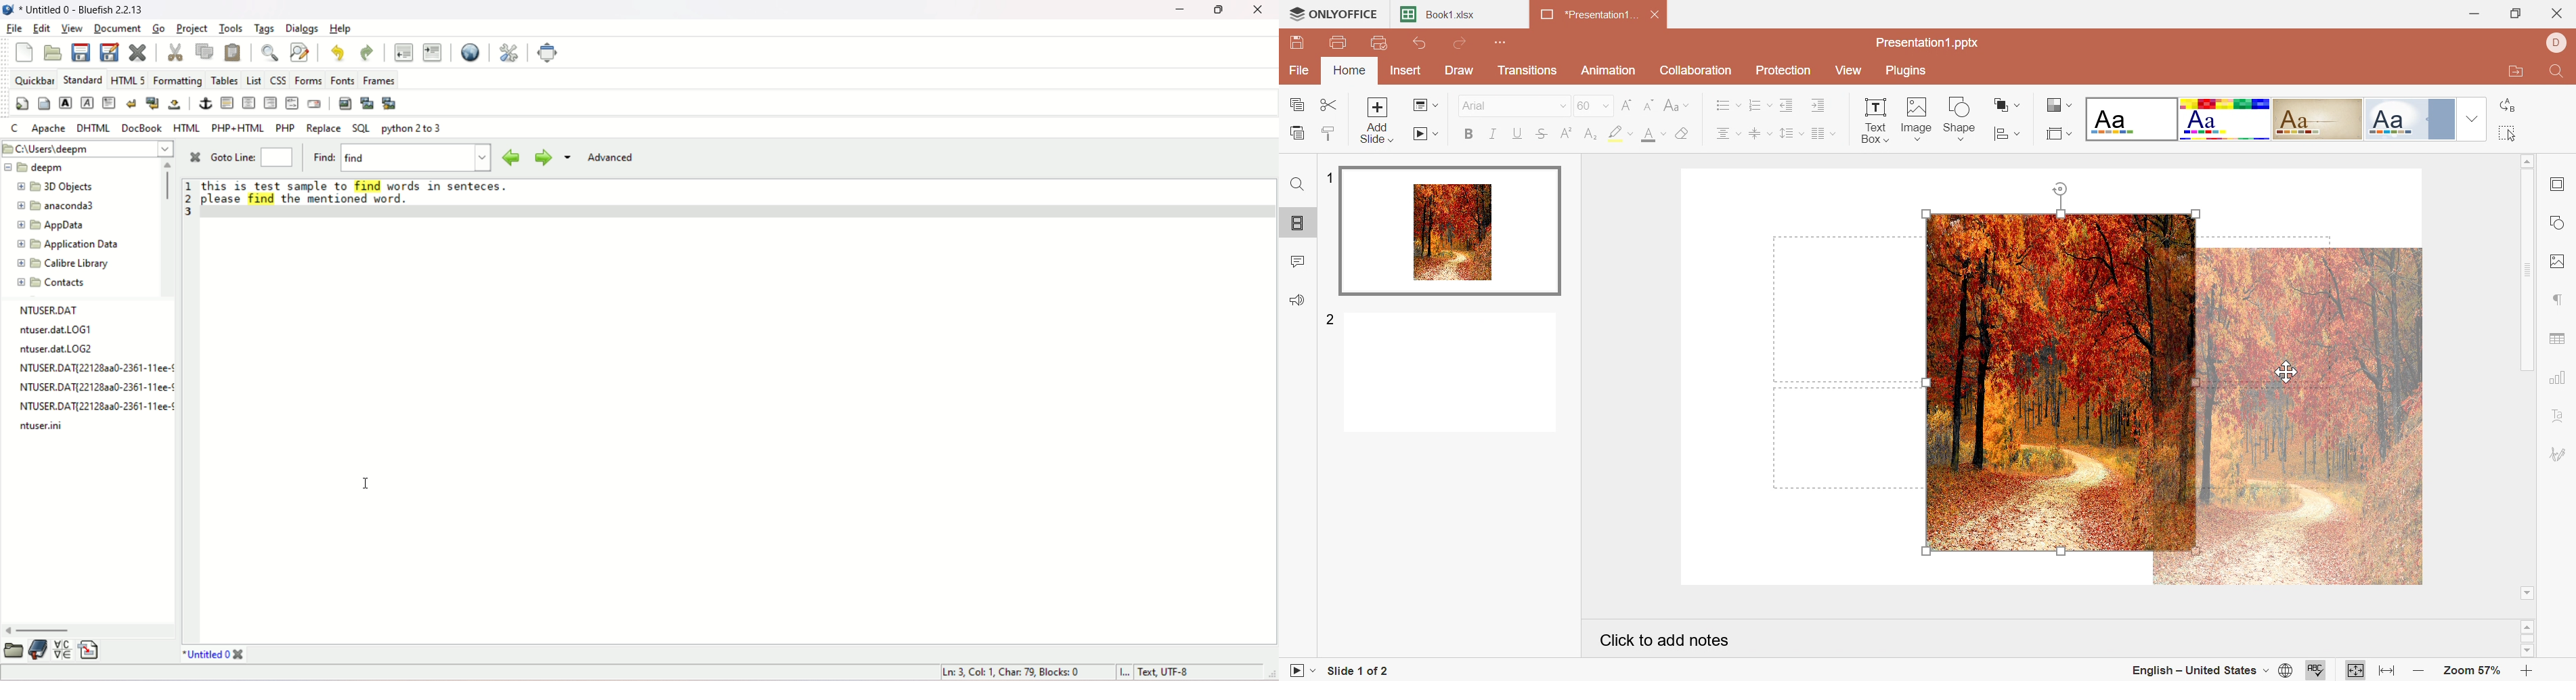 This screenshot has height=700, width=2576. What do you see at coordinates (1442, 15) in the screenshot?
I see `Book1.xlsx` at bounding box center [1442, 15].